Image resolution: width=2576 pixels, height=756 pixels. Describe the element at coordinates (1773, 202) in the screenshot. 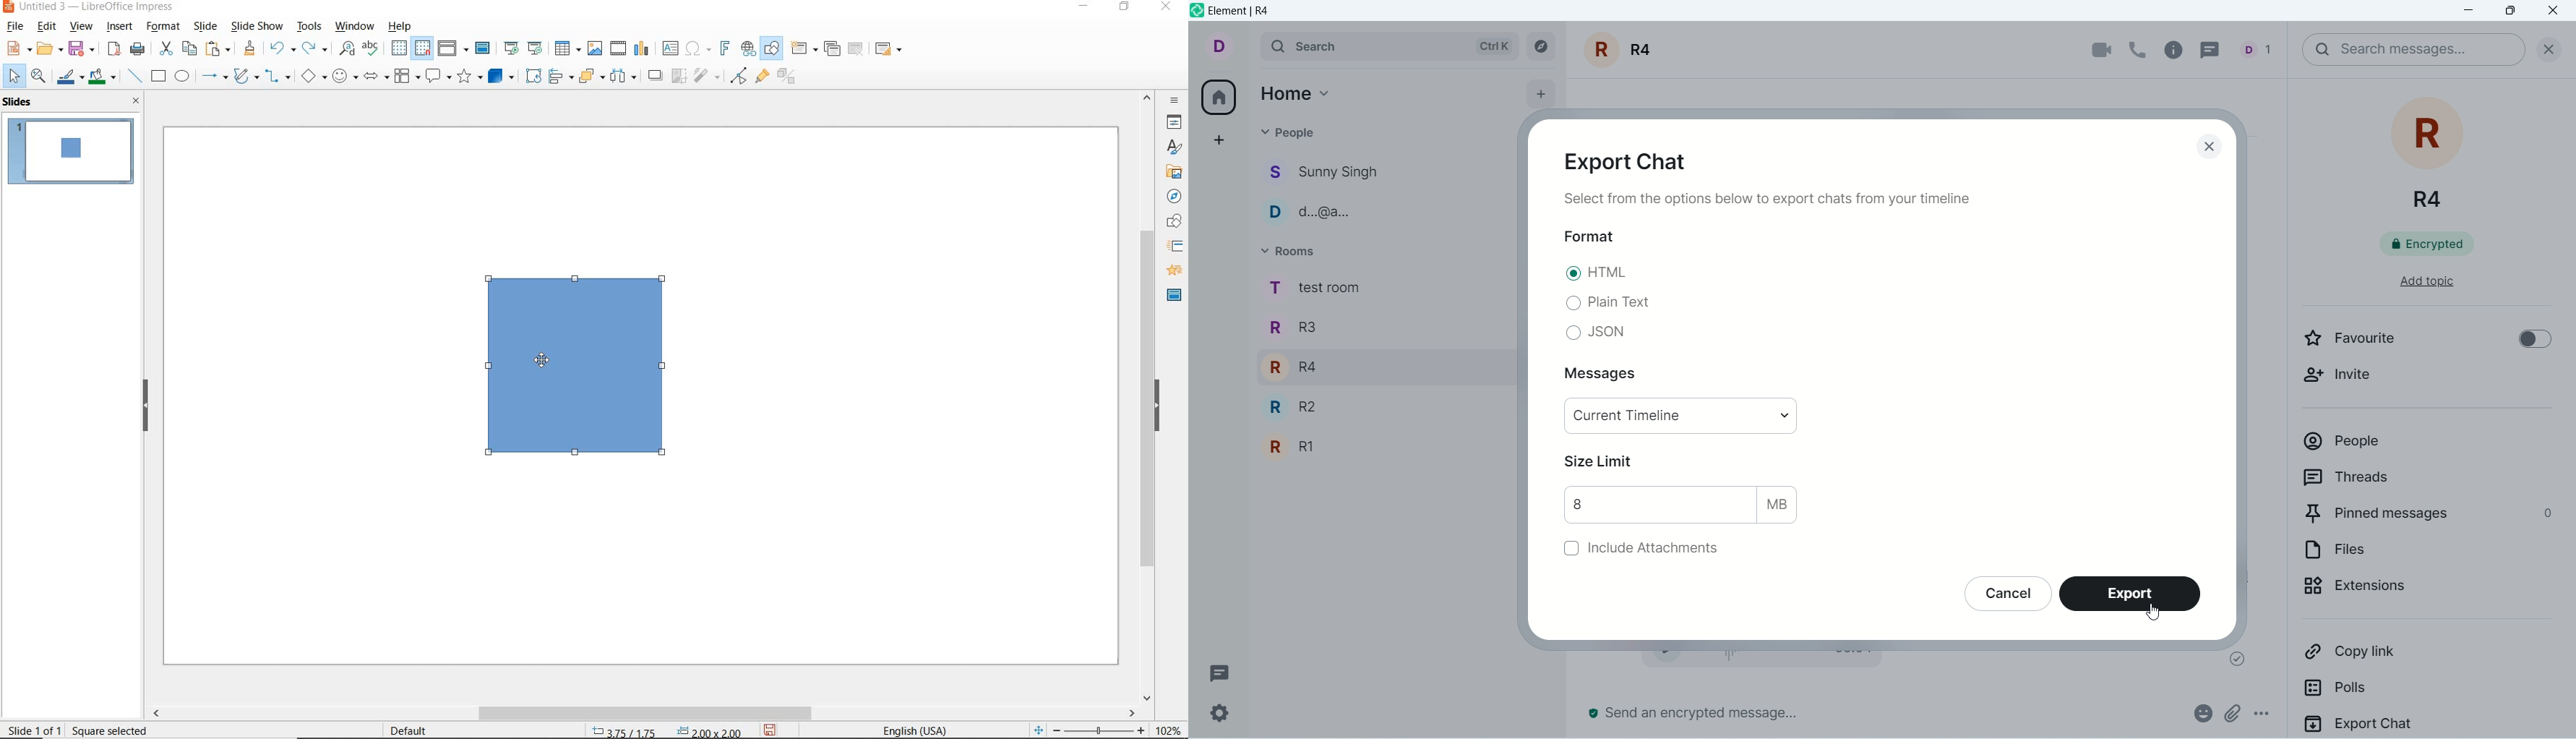

I see `text` at that location.